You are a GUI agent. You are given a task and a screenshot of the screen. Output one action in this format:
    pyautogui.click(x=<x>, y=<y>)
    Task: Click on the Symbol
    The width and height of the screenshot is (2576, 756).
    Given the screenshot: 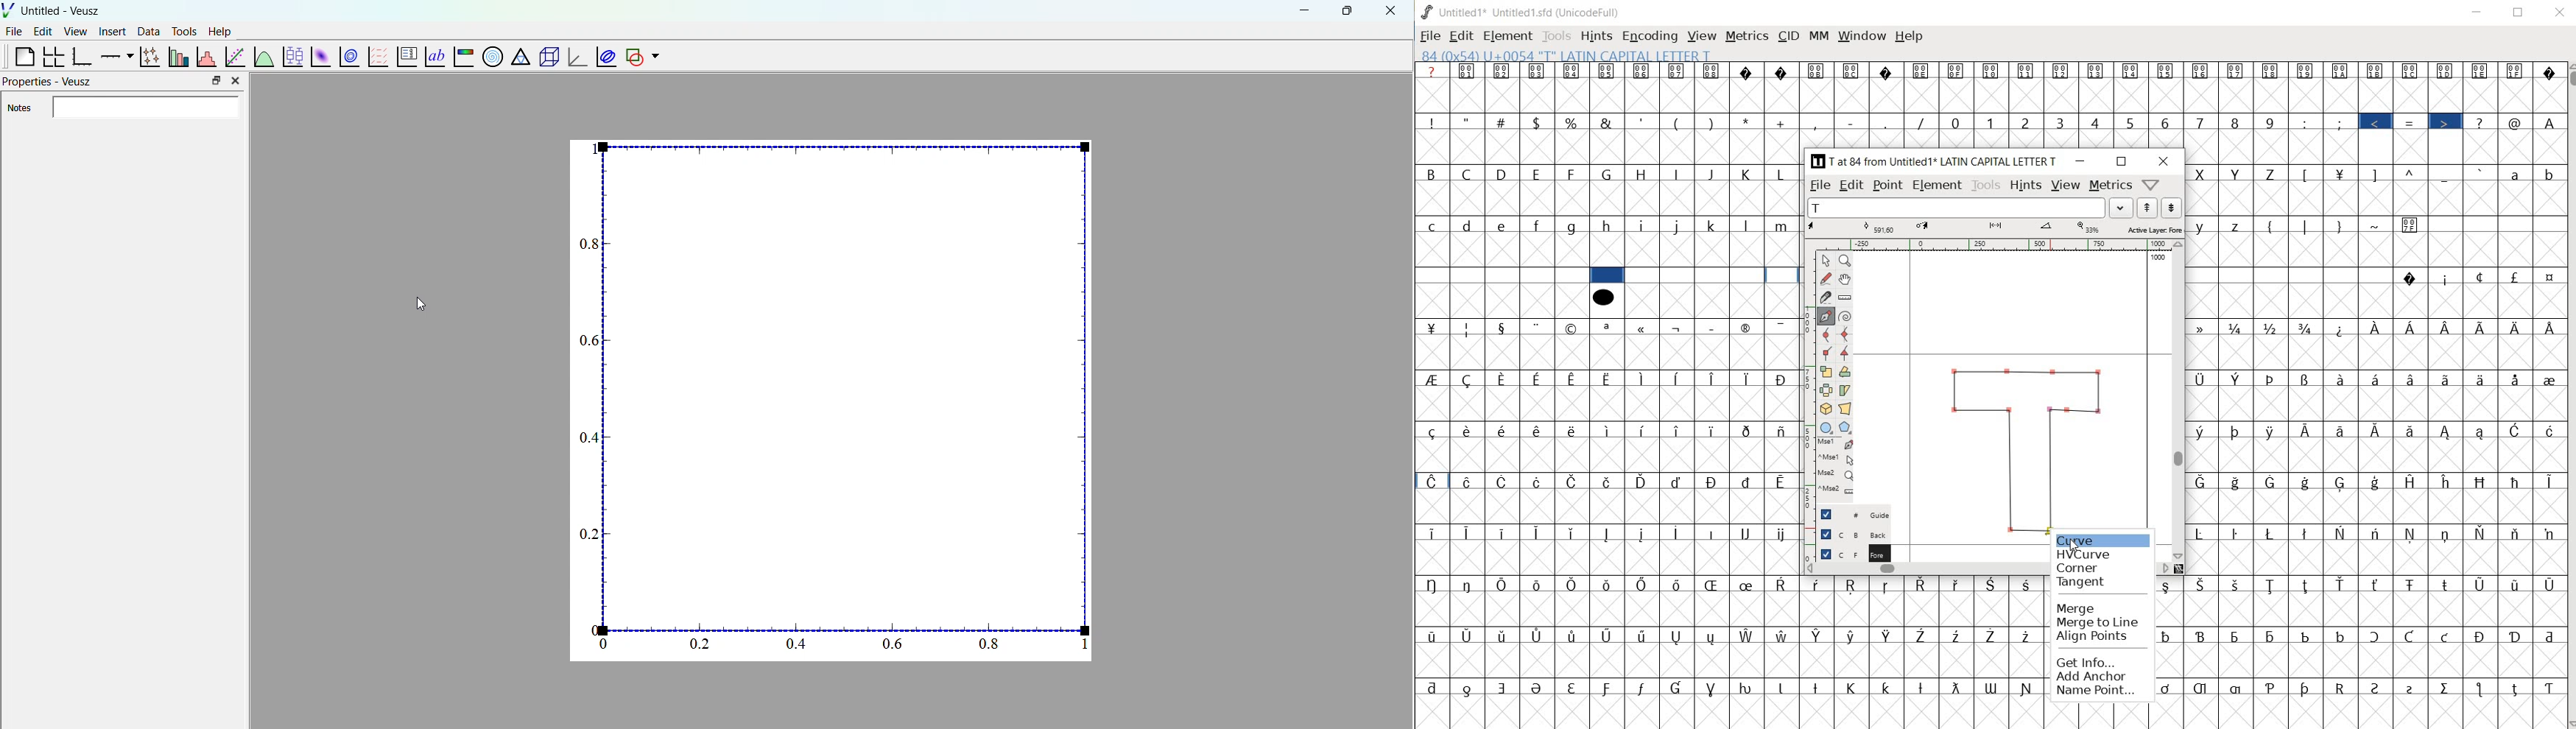 What is the action you would take?
    pyautogui.click(x=1469, y=583)
    